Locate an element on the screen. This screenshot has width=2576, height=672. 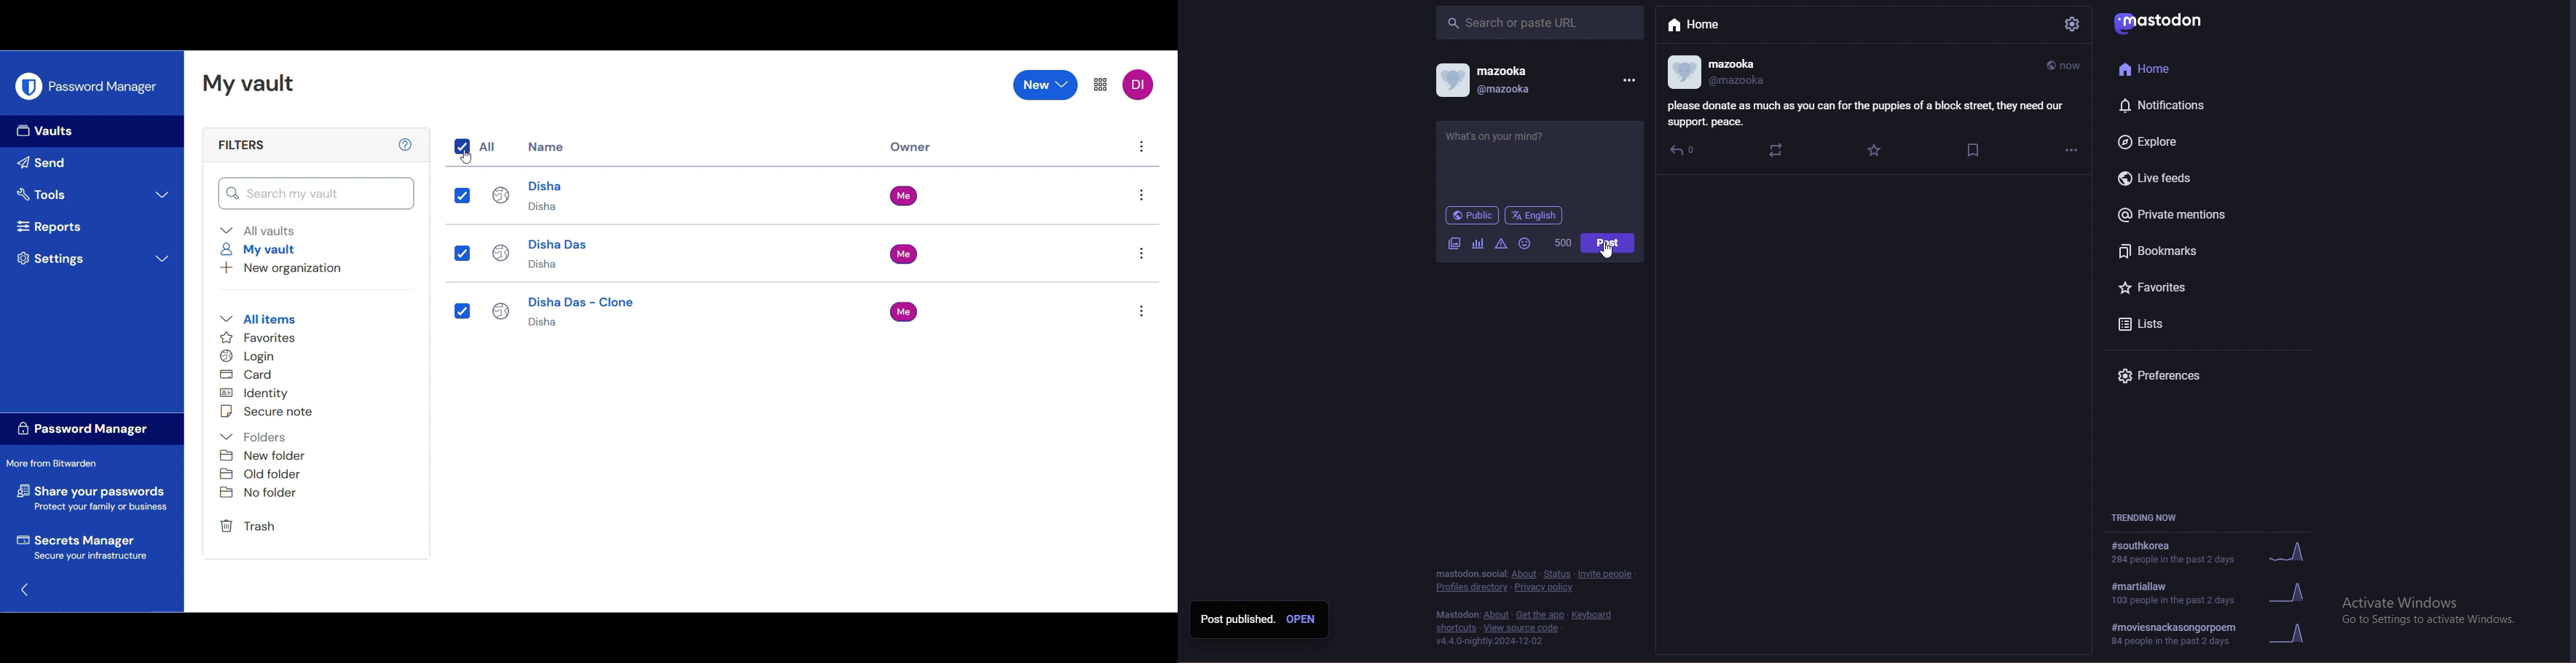
Search my vault is located at coordinates (317, 193).